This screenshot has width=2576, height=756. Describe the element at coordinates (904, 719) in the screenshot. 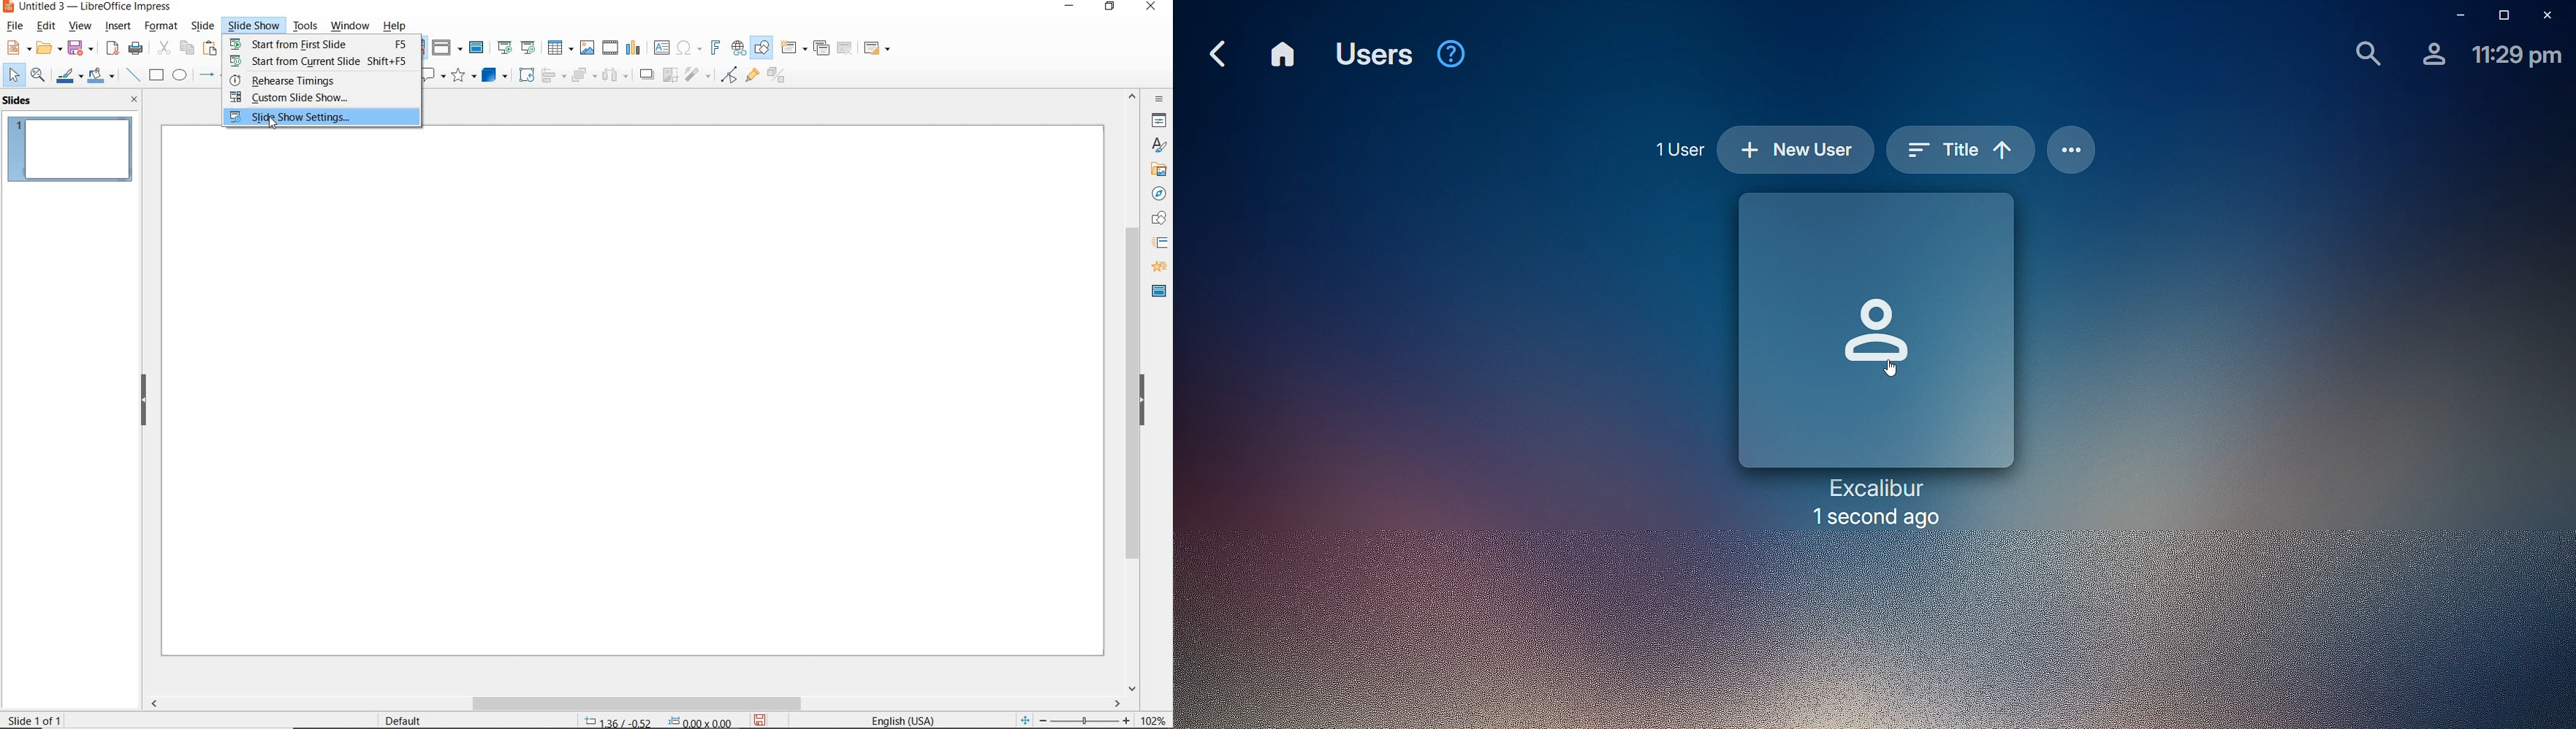

I see `TEXT LANGUAGE` at that location.